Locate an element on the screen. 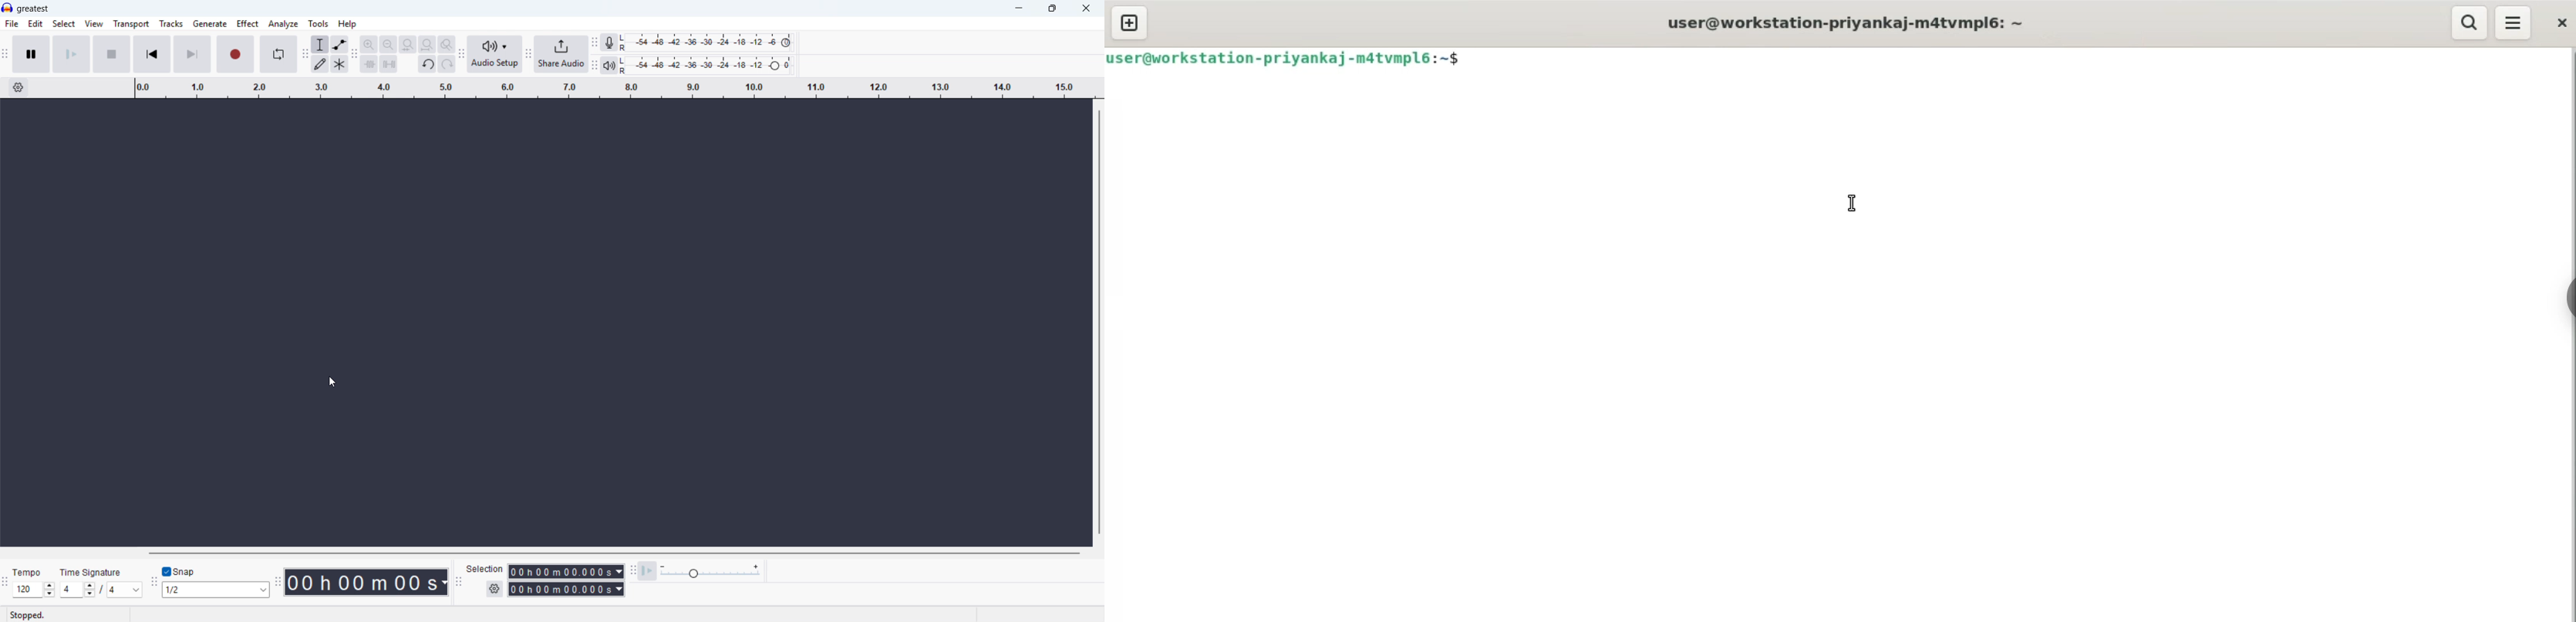 This screenshot has height=644, width=2576. close is located at coordinates (2560, 24).